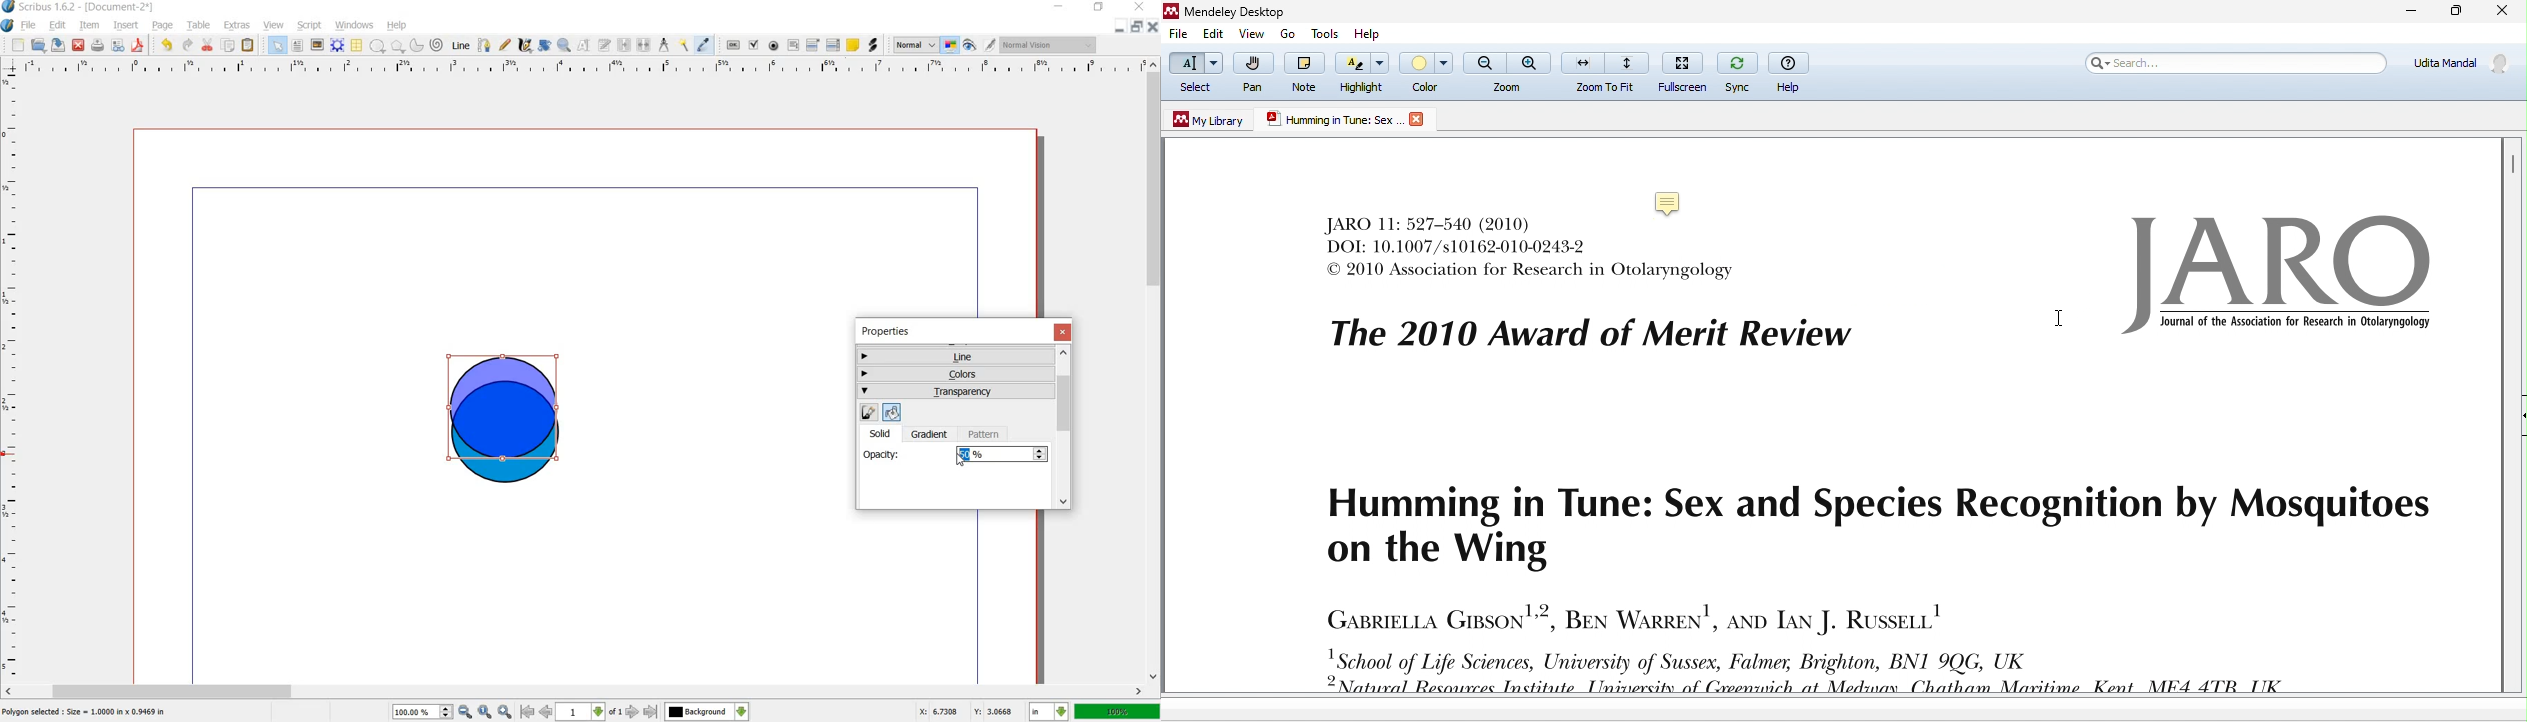 This screenshot has height=728, width=2548. What do you see at coordinates (298, 46) in the screenshot?
I see `text frame` at bounding box center [298, 46].